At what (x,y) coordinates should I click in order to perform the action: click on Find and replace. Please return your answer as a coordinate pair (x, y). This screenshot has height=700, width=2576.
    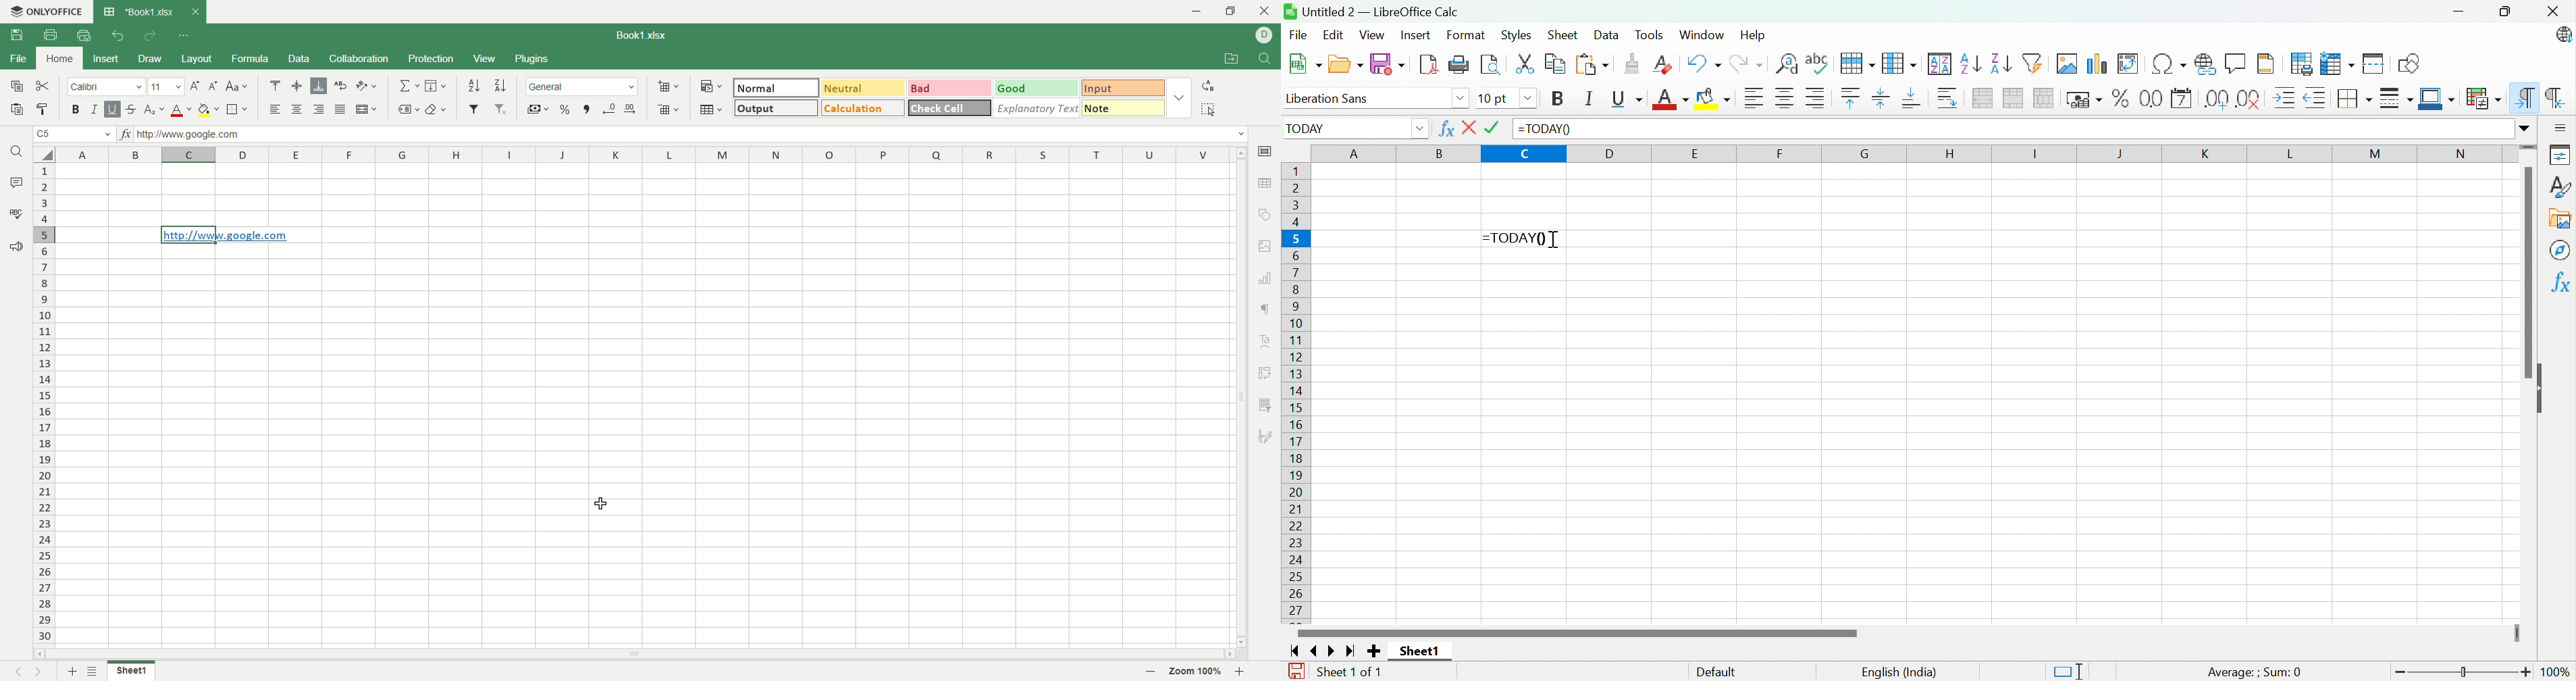
    Looking at the image, I should click on (1789, 65).